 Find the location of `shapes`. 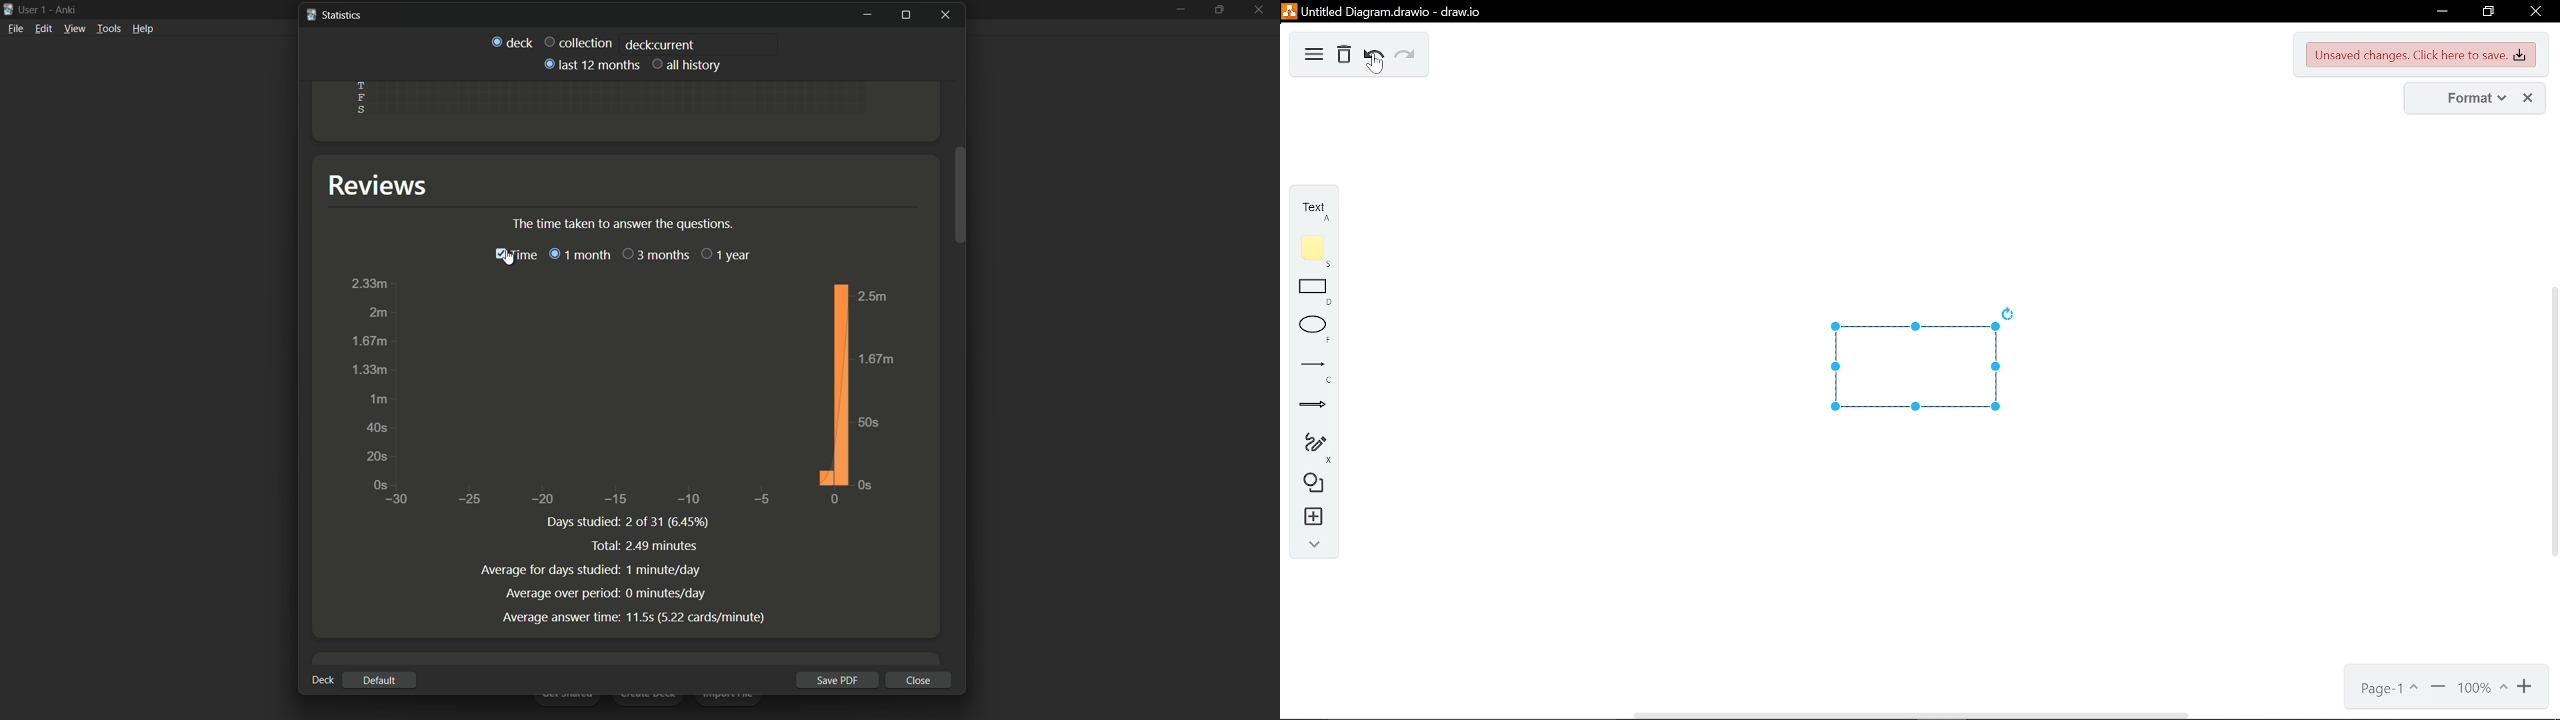

shapes is located at coordinates (1318, 487).